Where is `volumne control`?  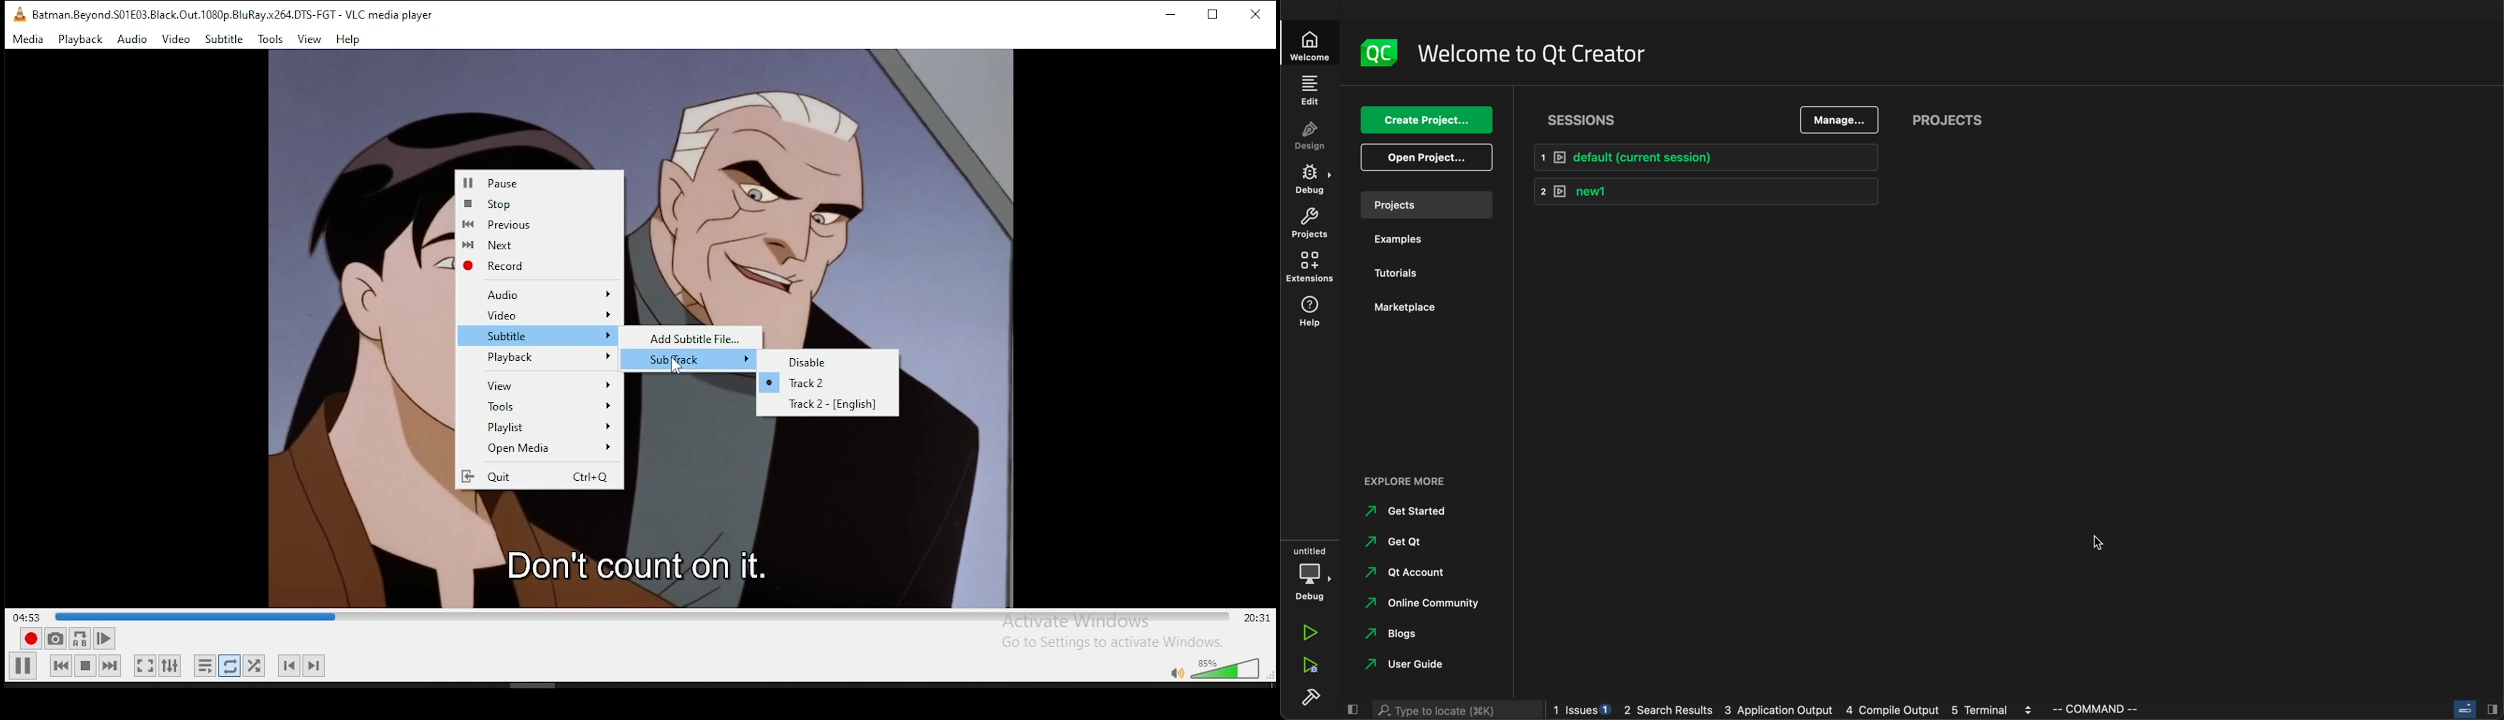
volumne control is located at coordinates (1214, 669).